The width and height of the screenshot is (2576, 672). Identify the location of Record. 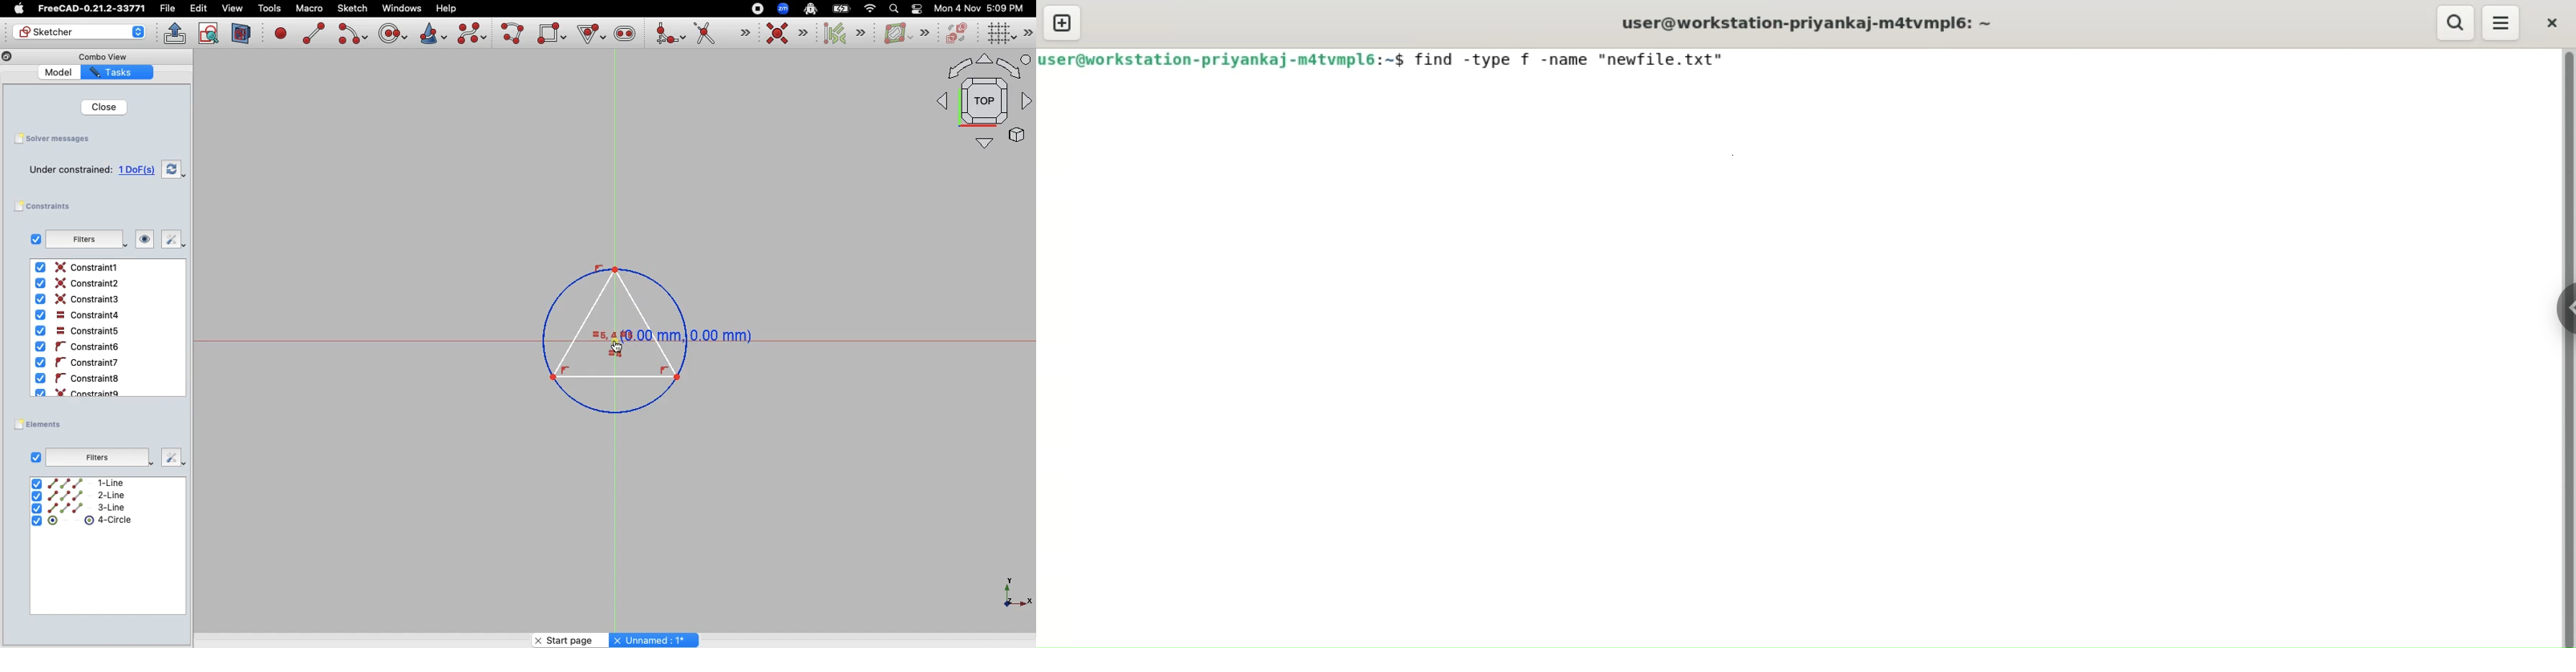
(755, 8).